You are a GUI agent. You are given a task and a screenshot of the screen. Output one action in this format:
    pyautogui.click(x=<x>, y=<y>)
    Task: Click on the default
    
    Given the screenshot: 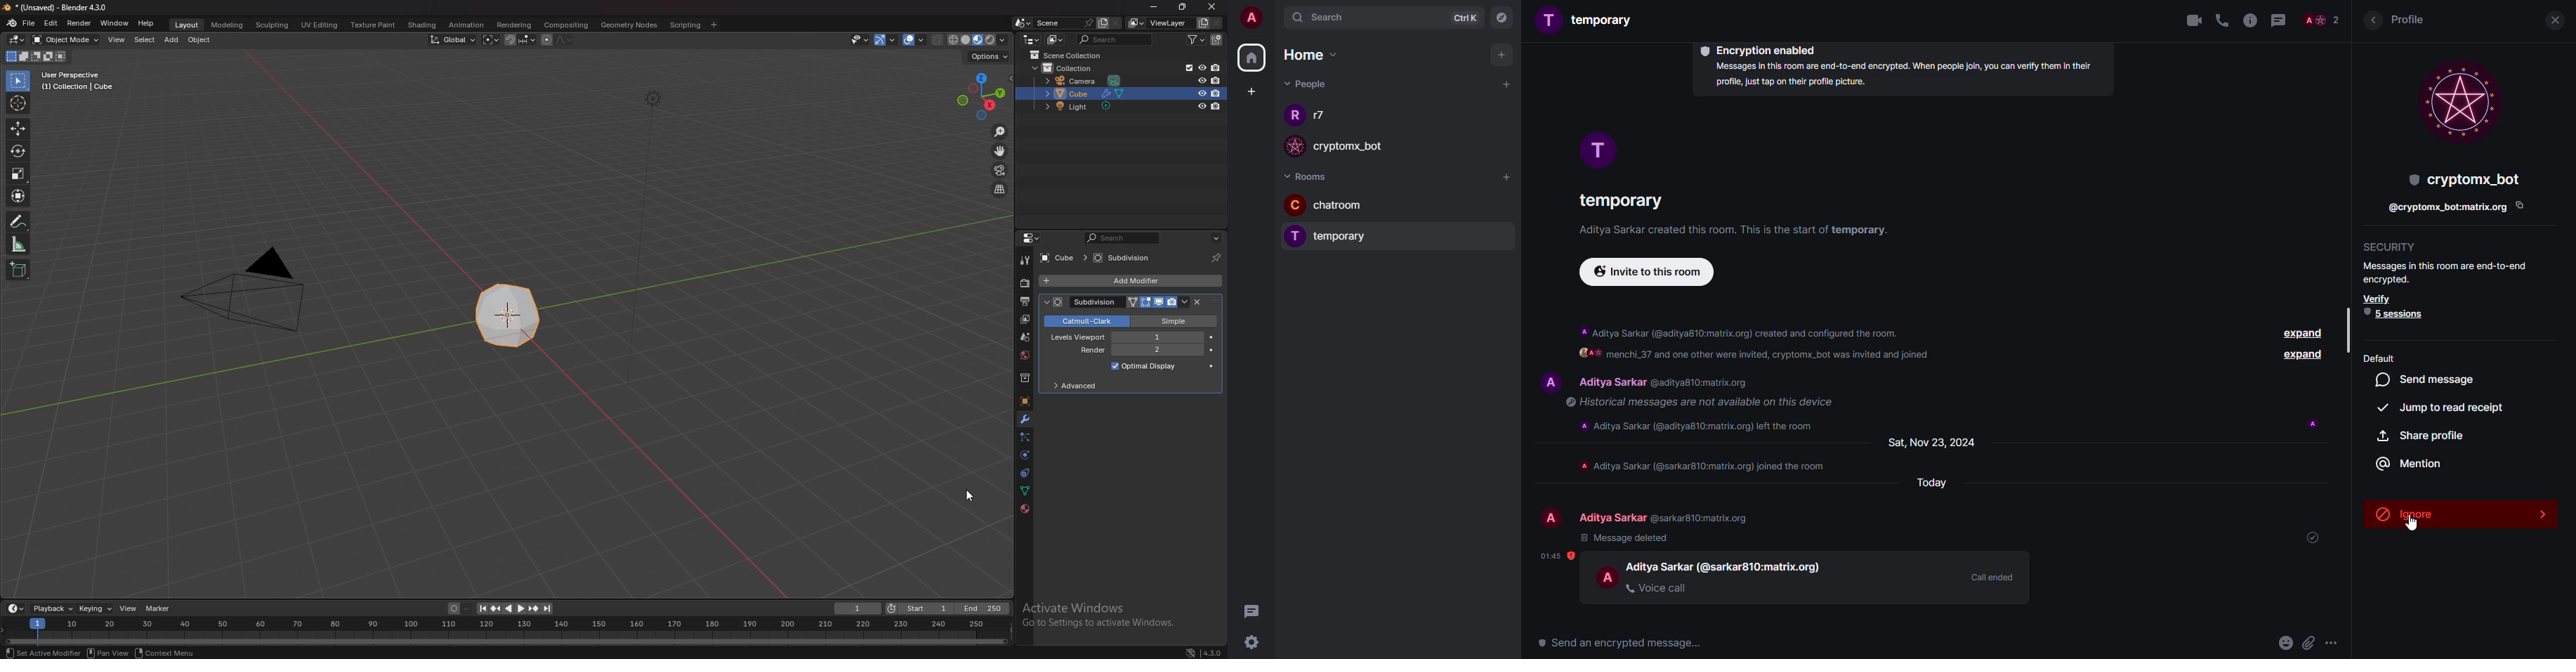 What is the action you would take?
    pyautogui.click(x=2380, y=358)
    